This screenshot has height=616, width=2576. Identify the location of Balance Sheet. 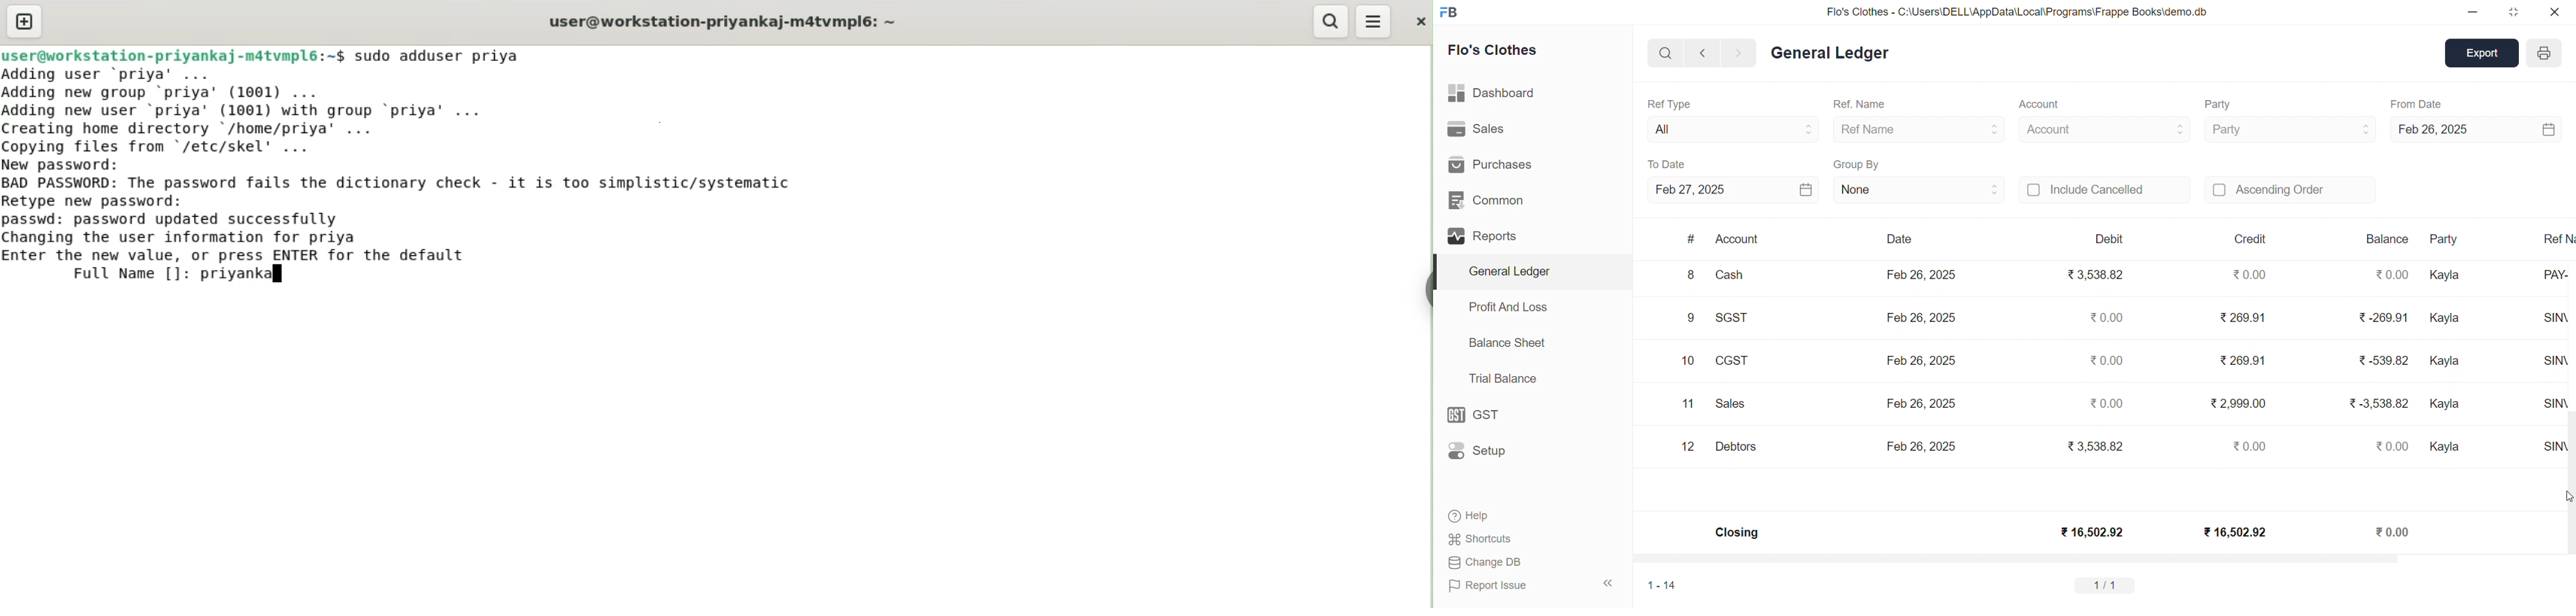
(1508, 342).